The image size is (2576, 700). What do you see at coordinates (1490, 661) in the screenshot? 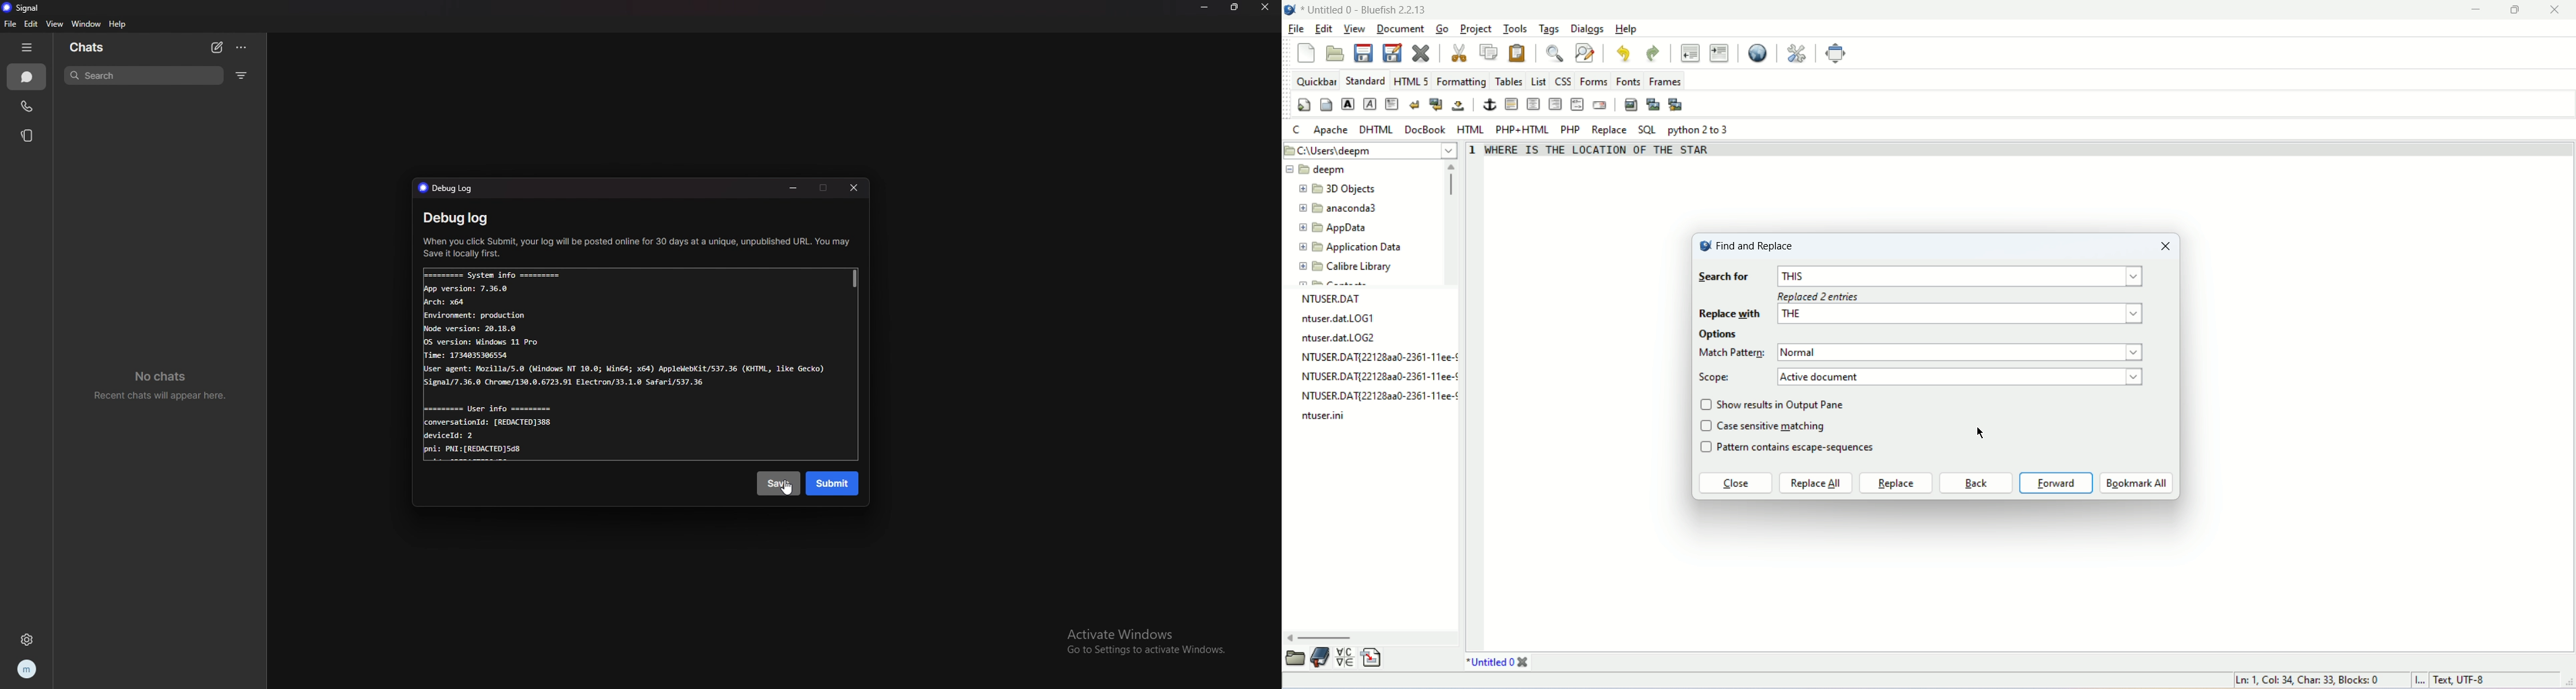
I see `untitled` at bounding box center [1490, 661].